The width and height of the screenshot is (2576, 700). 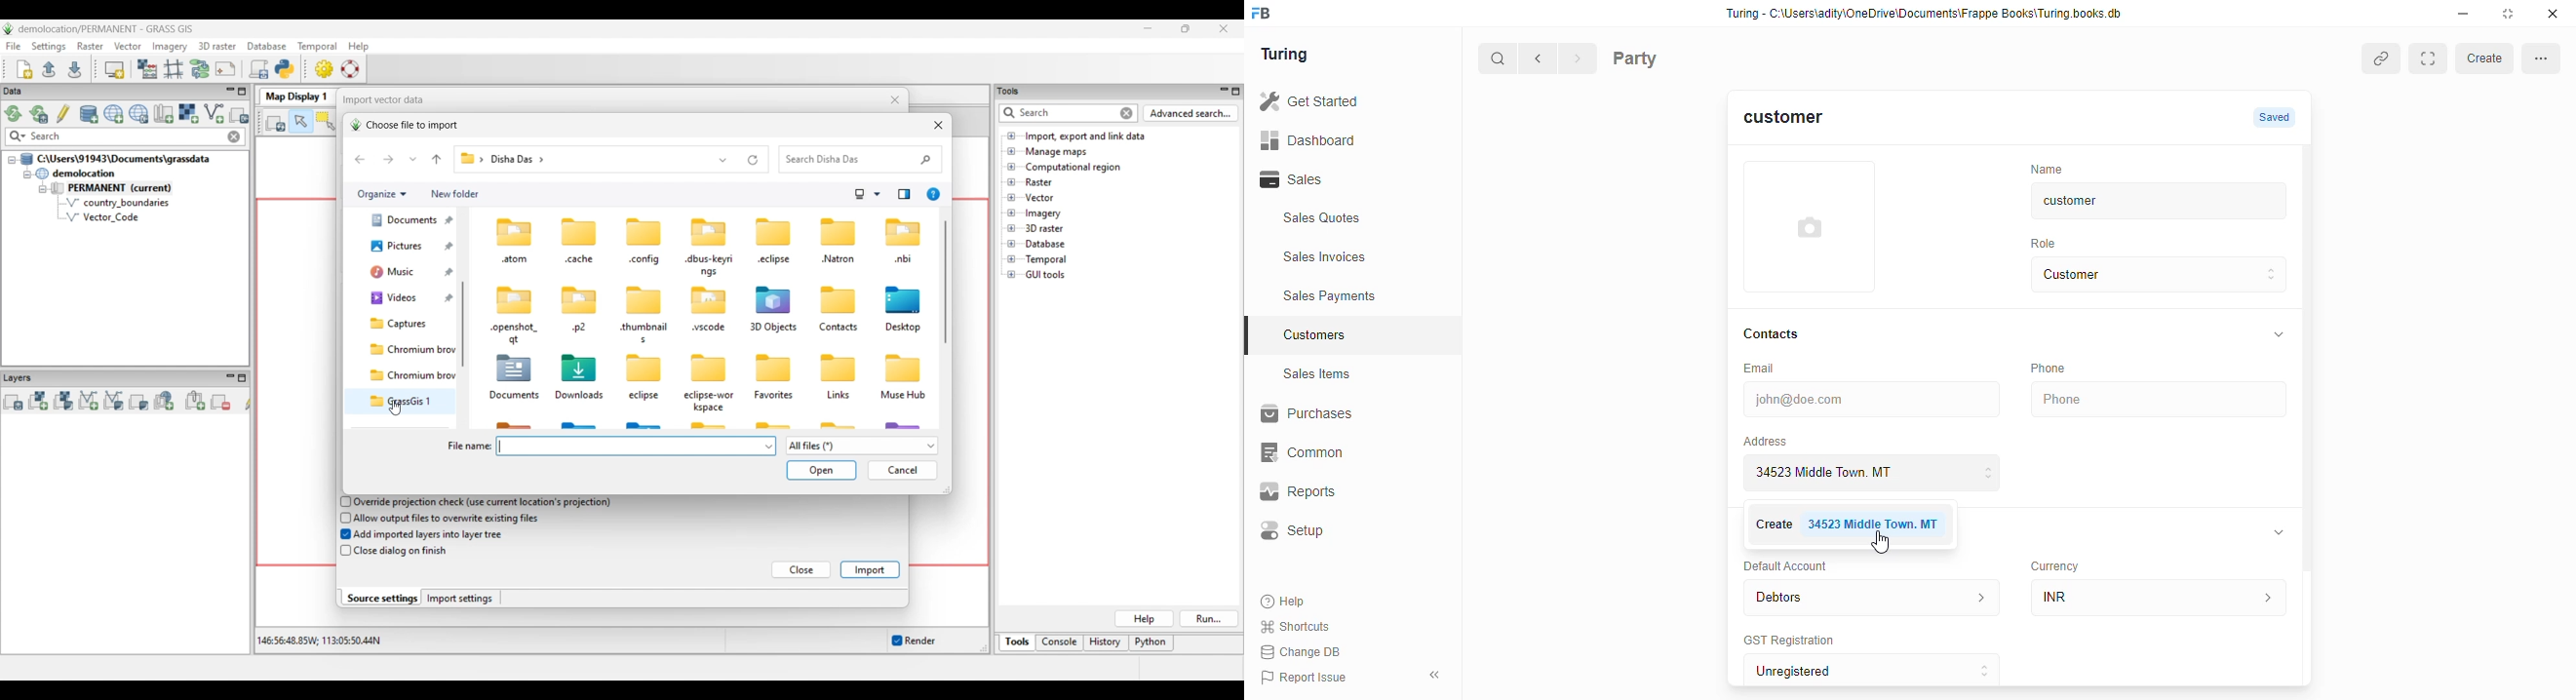 I want to click on copy link, so click(x=2381, y=58).